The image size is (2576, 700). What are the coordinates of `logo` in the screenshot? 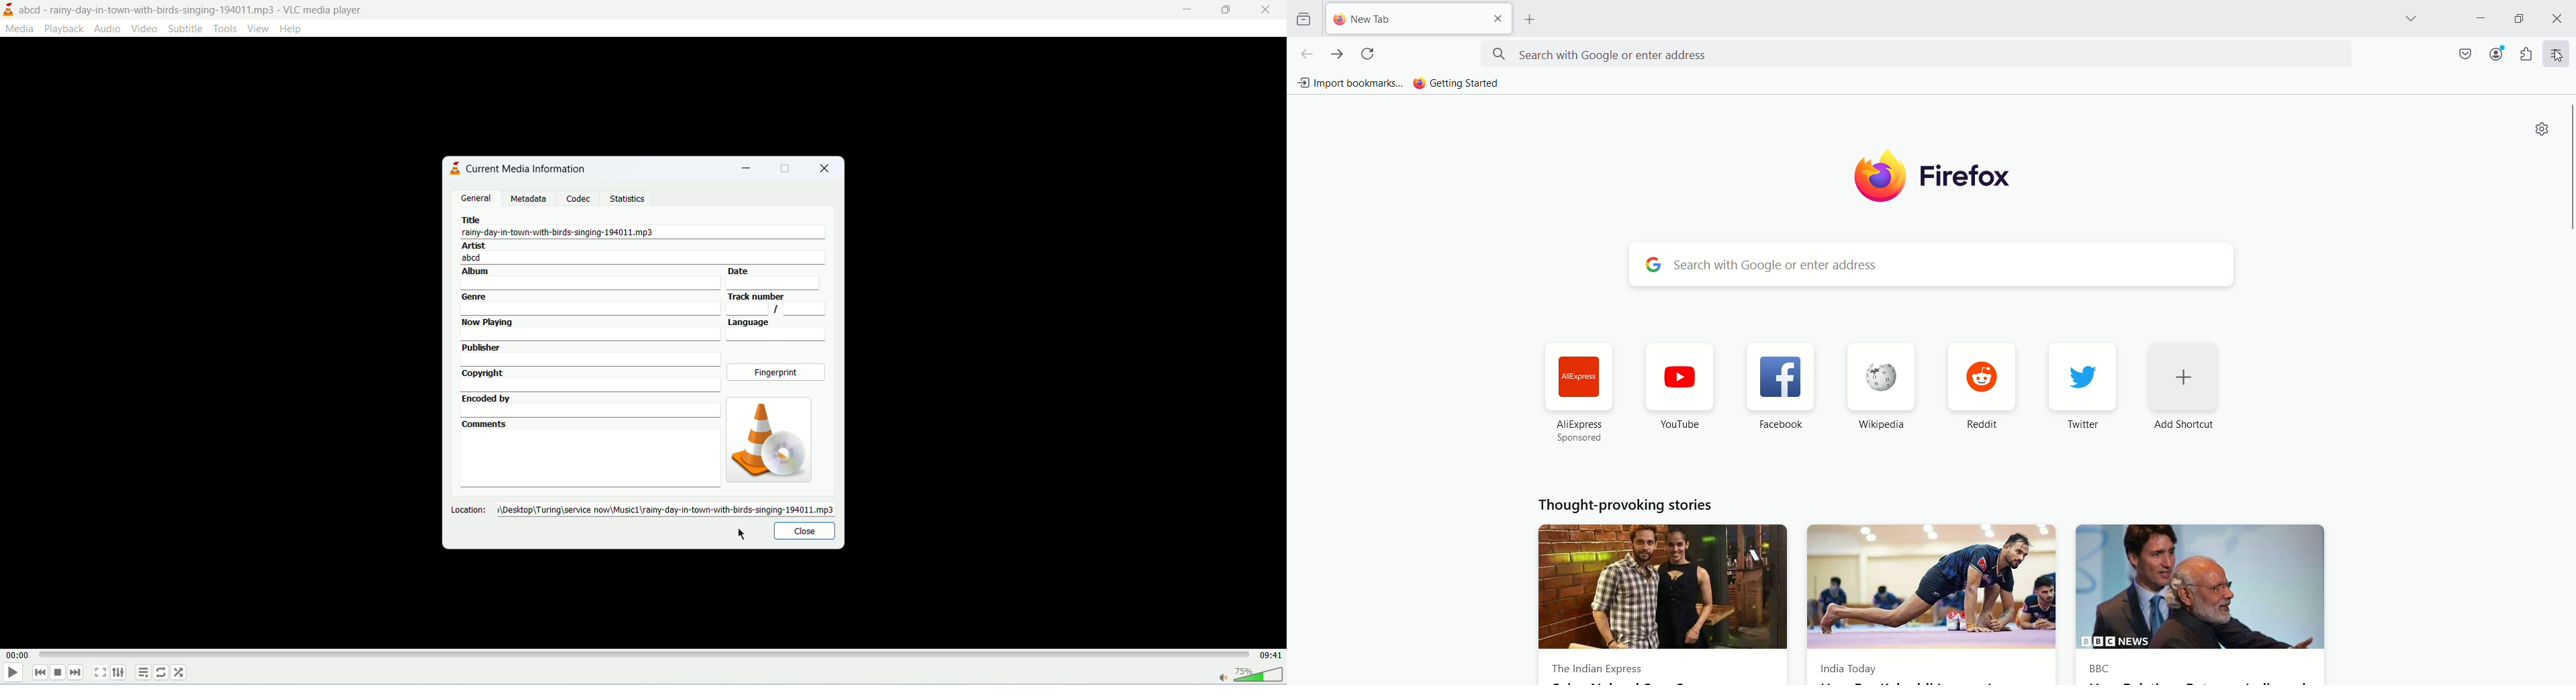 It's located at (452, 168).